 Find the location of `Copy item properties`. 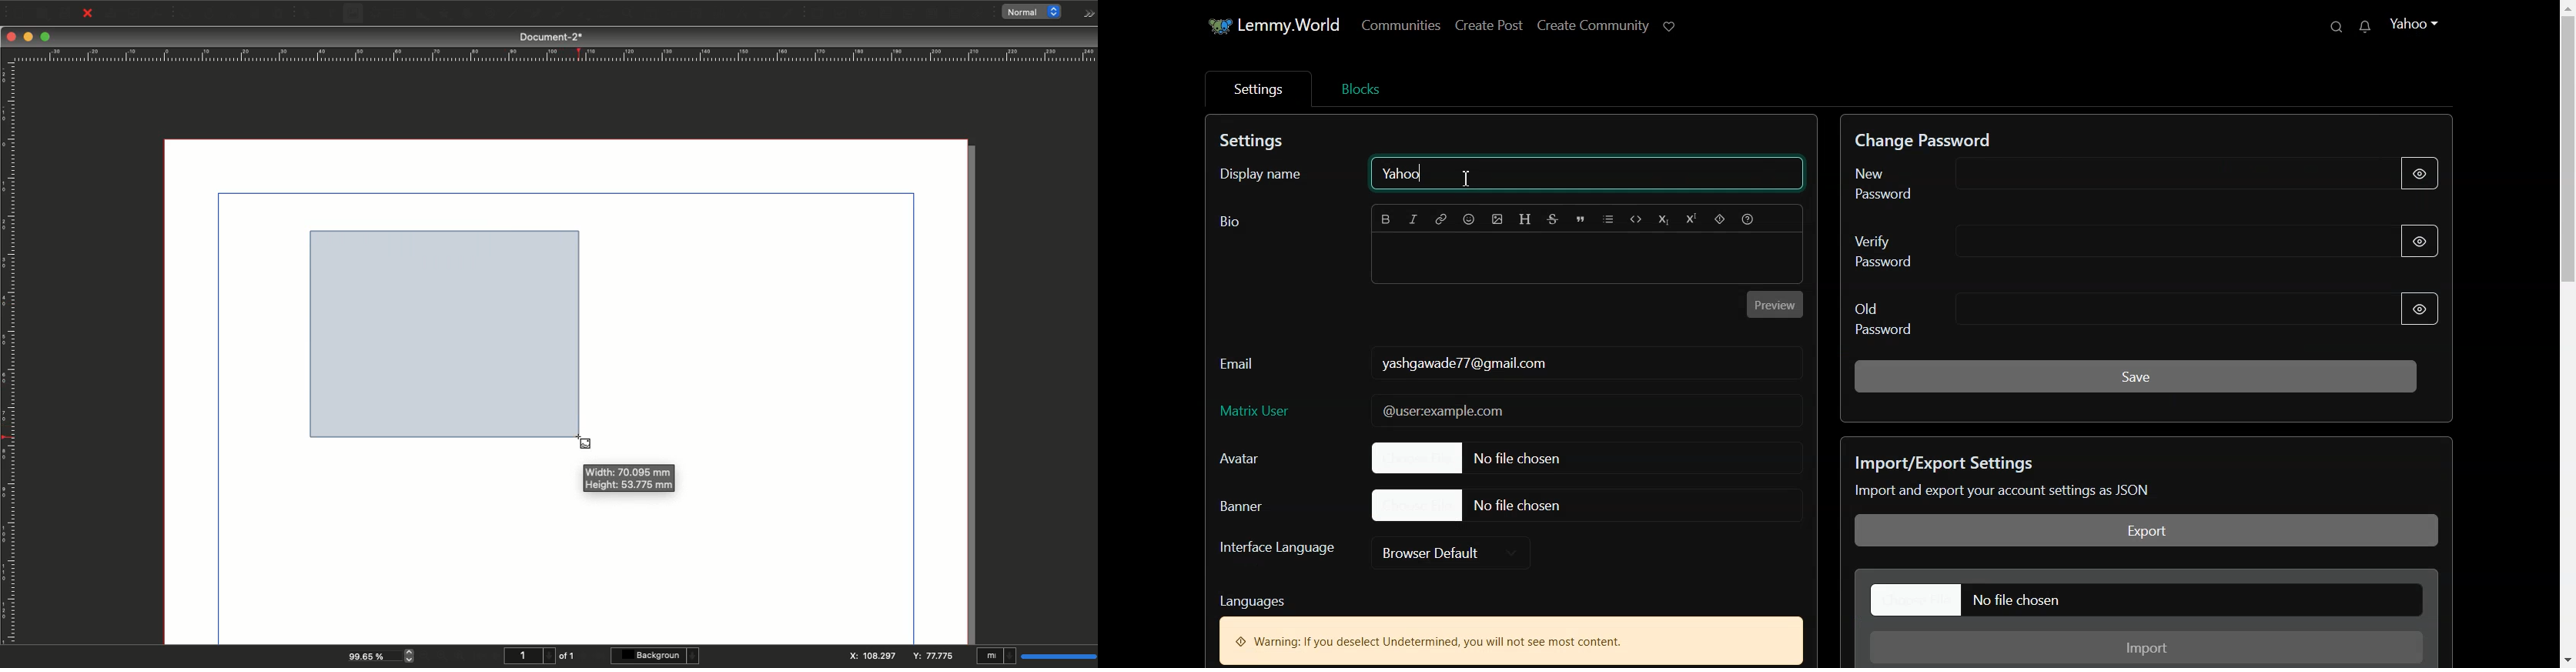

Copy item properties is located at coordinates (763, 14).